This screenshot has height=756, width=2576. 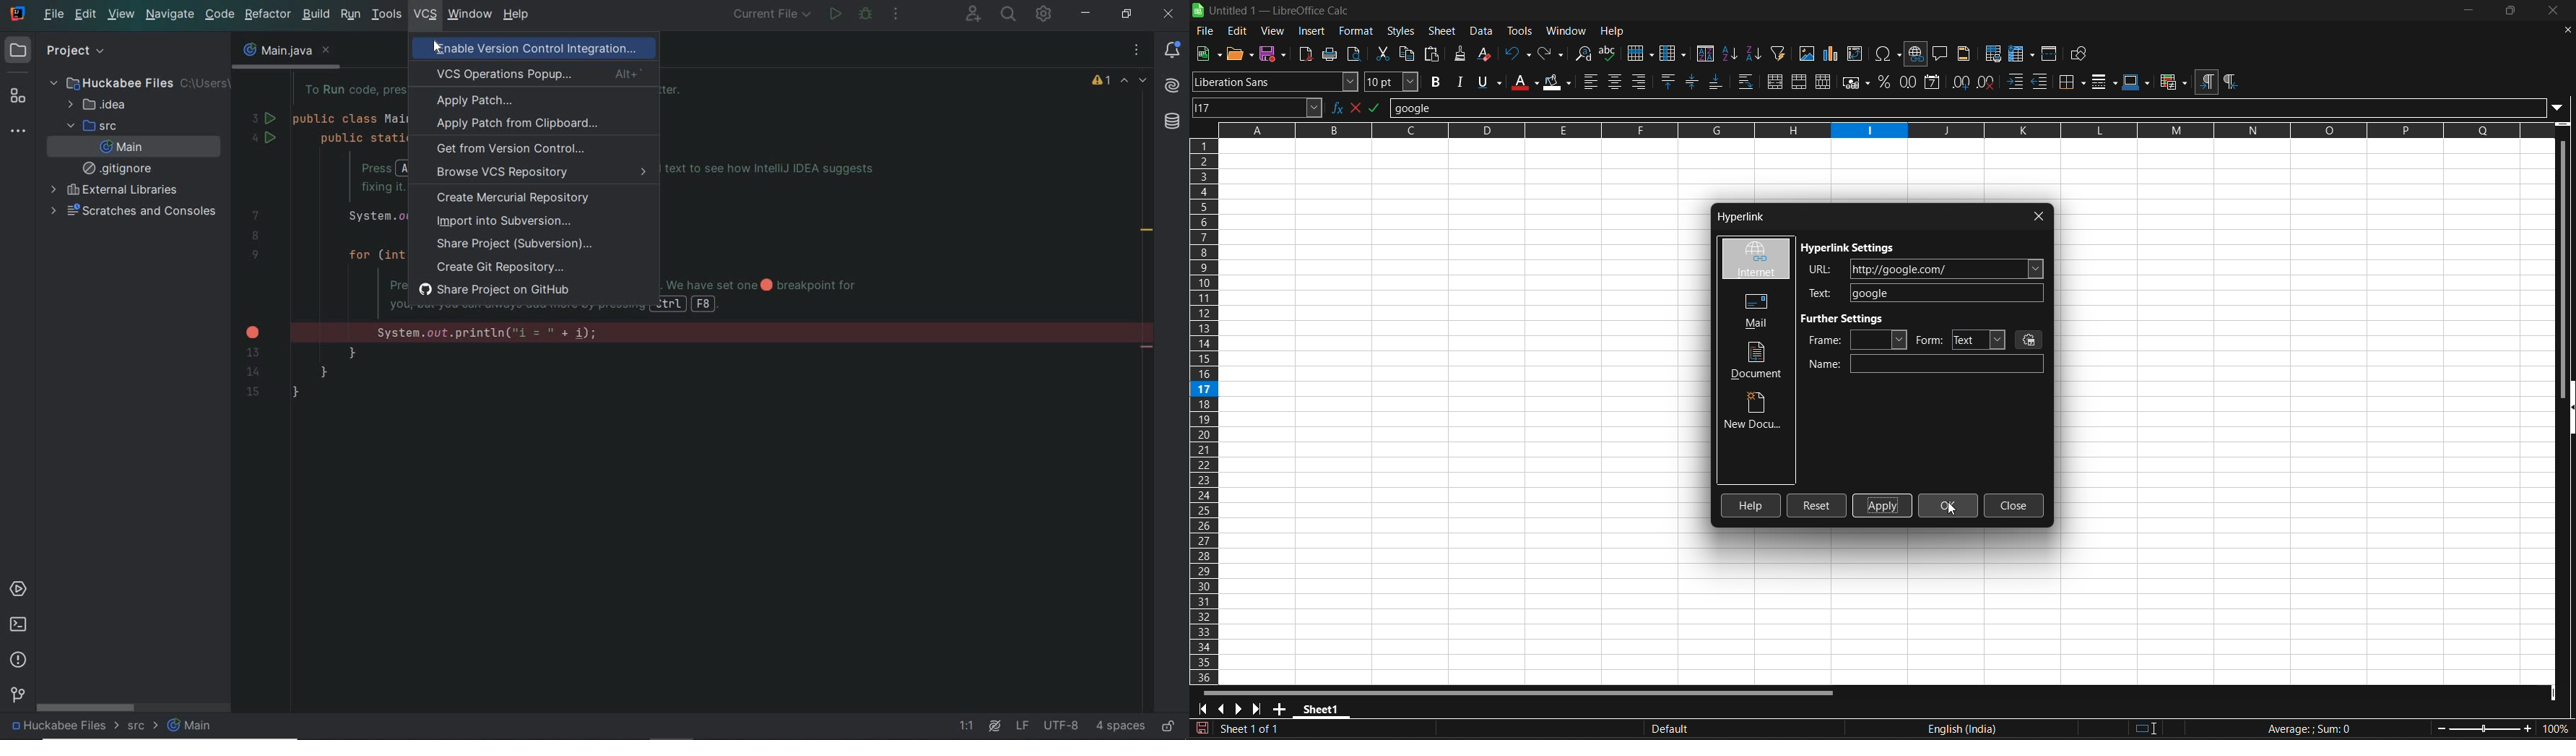 What do you see at coordinates (1941, 53) in the screenshot?
I see `insert comment` at bounding box center [1941, 53].